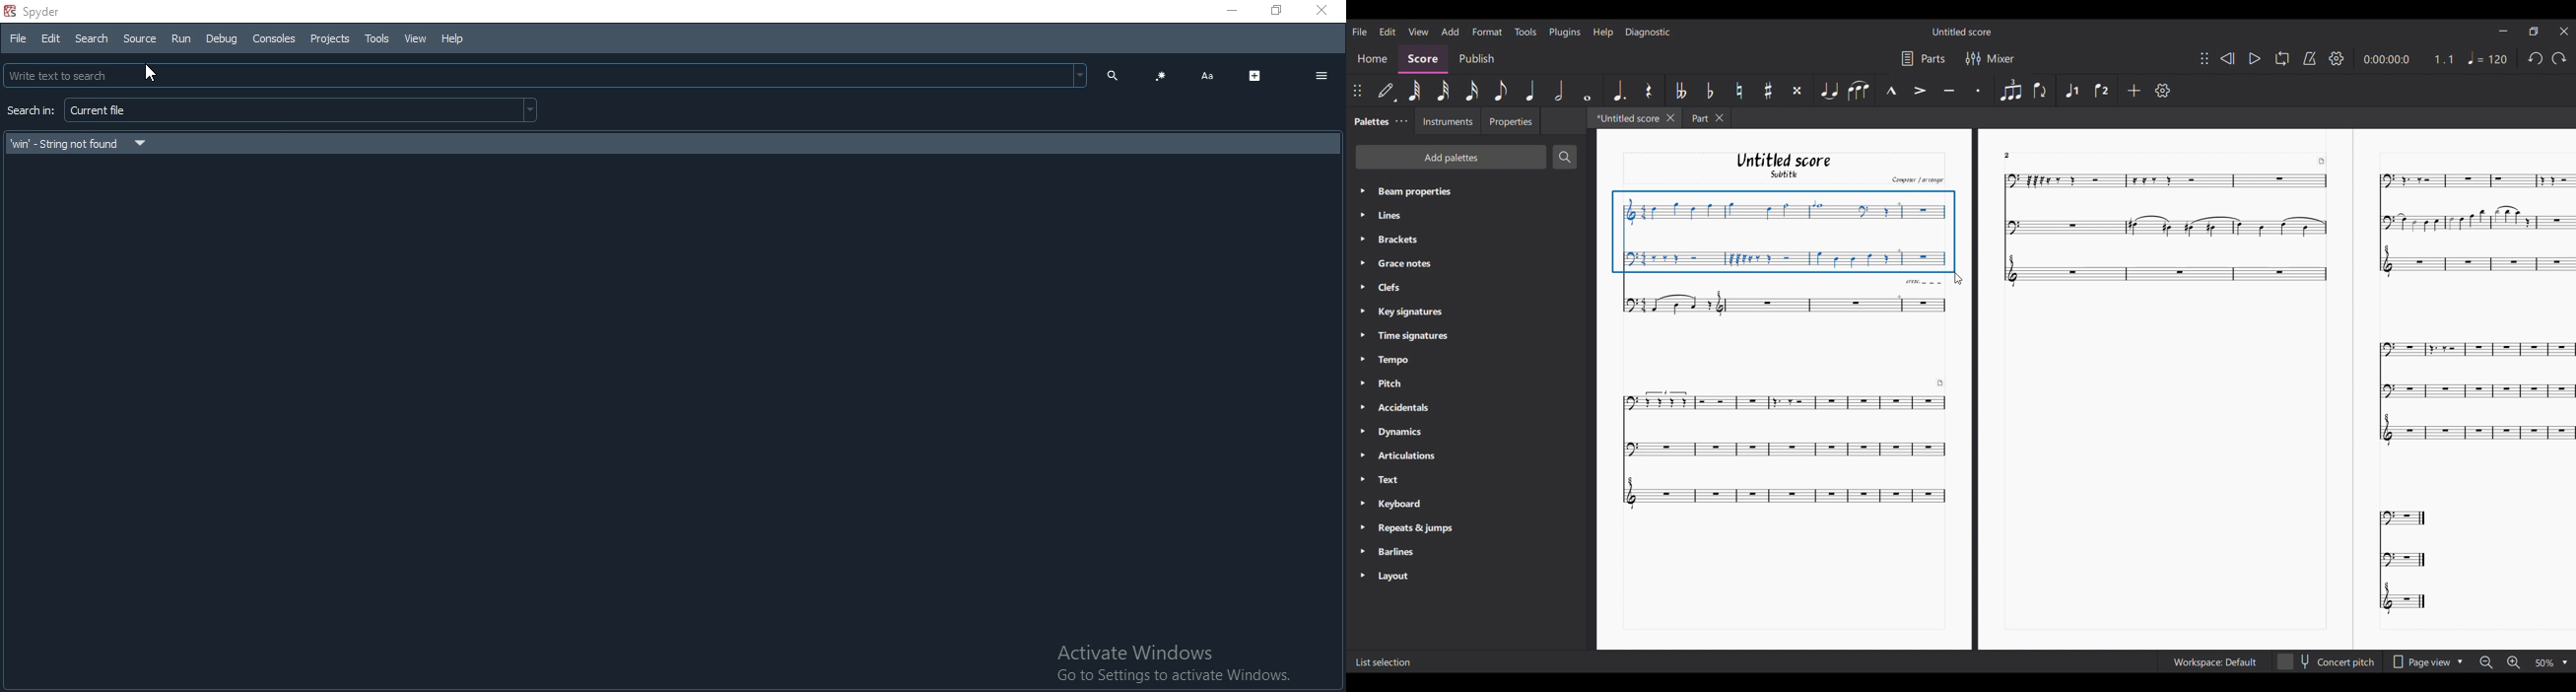 The width and height of the screenshot is (2576, 700). What do you see at coordinates (544, 75) in the screenshot?
I see `search` at bounding box center [544, 75].